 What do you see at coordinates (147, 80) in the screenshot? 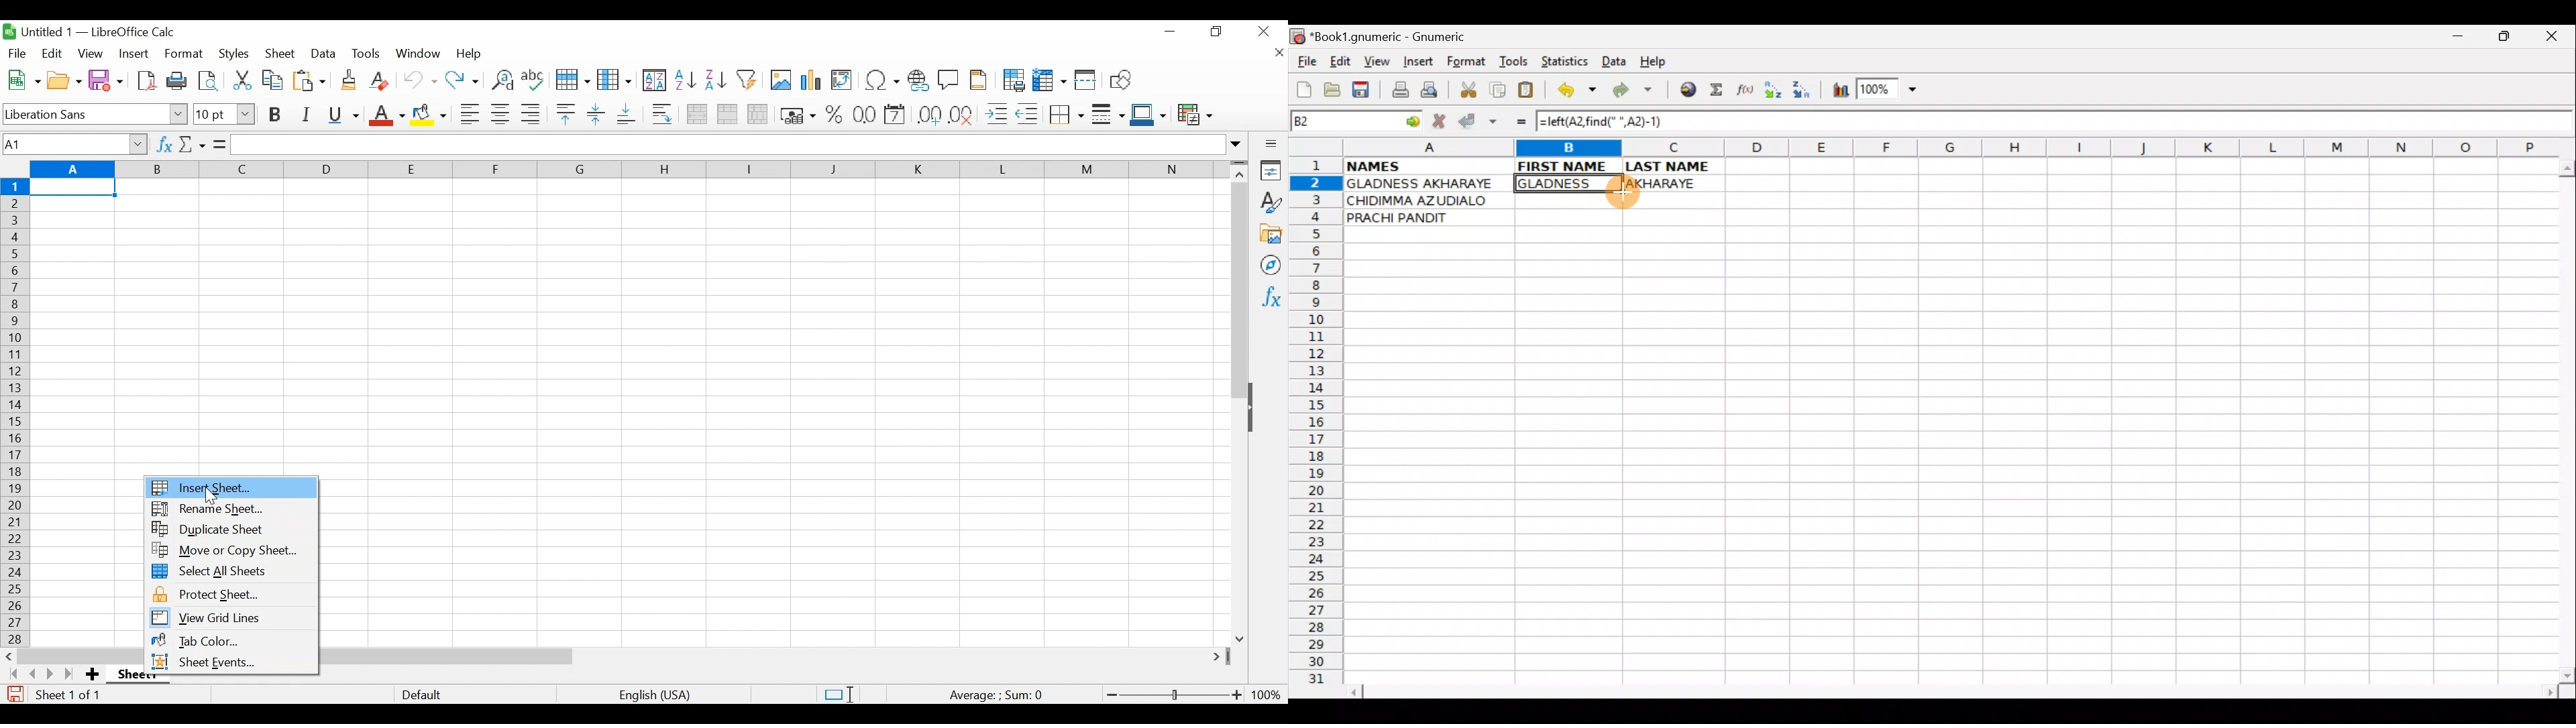
I see `Save as PDF` at bounding box center [147, 80].